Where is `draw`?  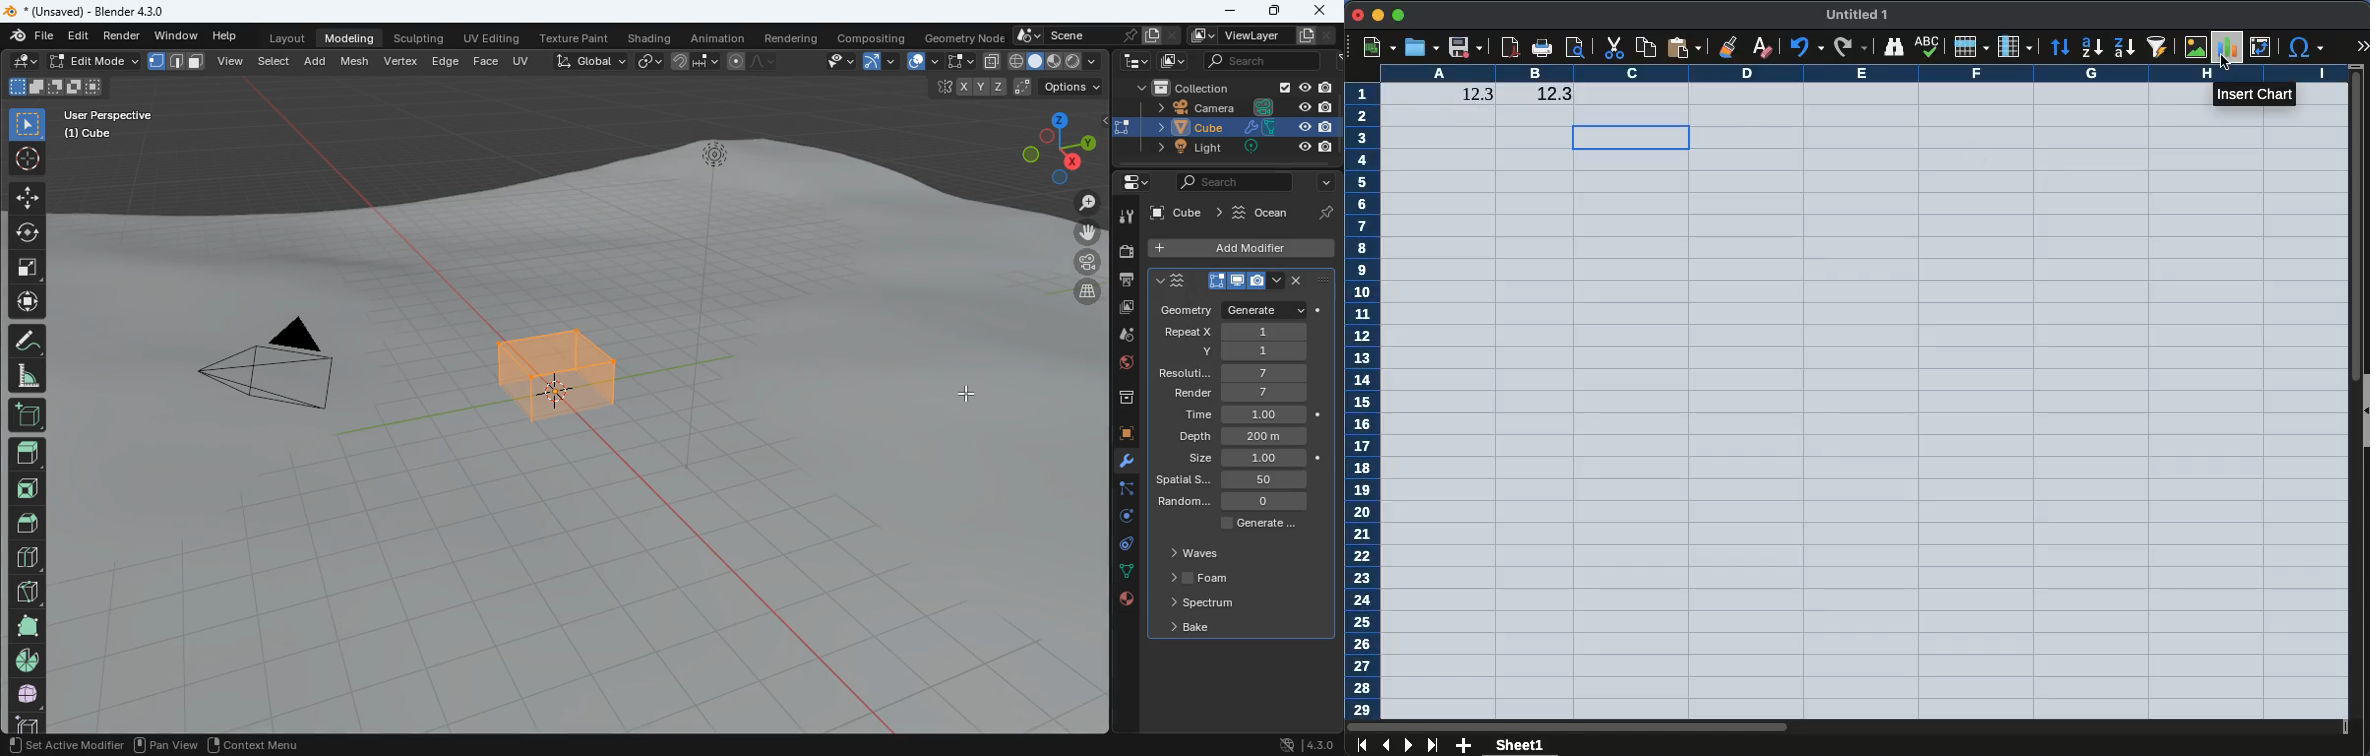
draw is located at coordinates (26, 340).